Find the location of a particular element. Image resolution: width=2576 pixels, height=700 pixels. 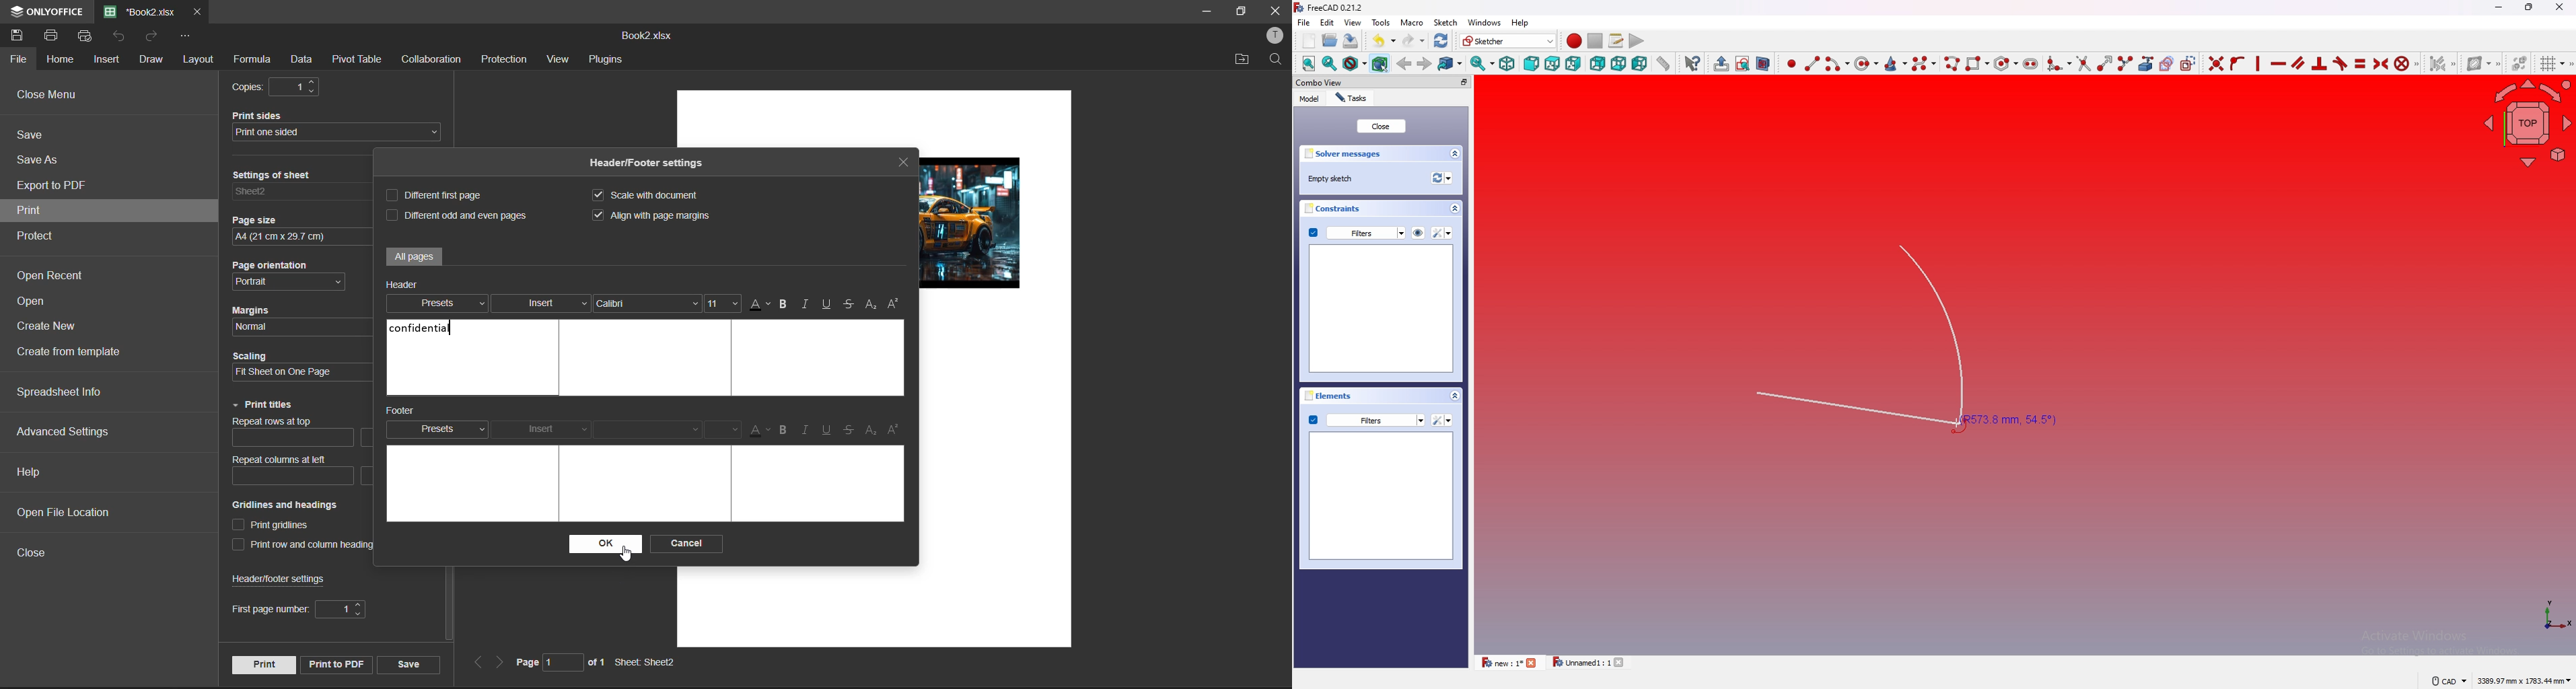

pop out is located at coordinates (1464, 82).